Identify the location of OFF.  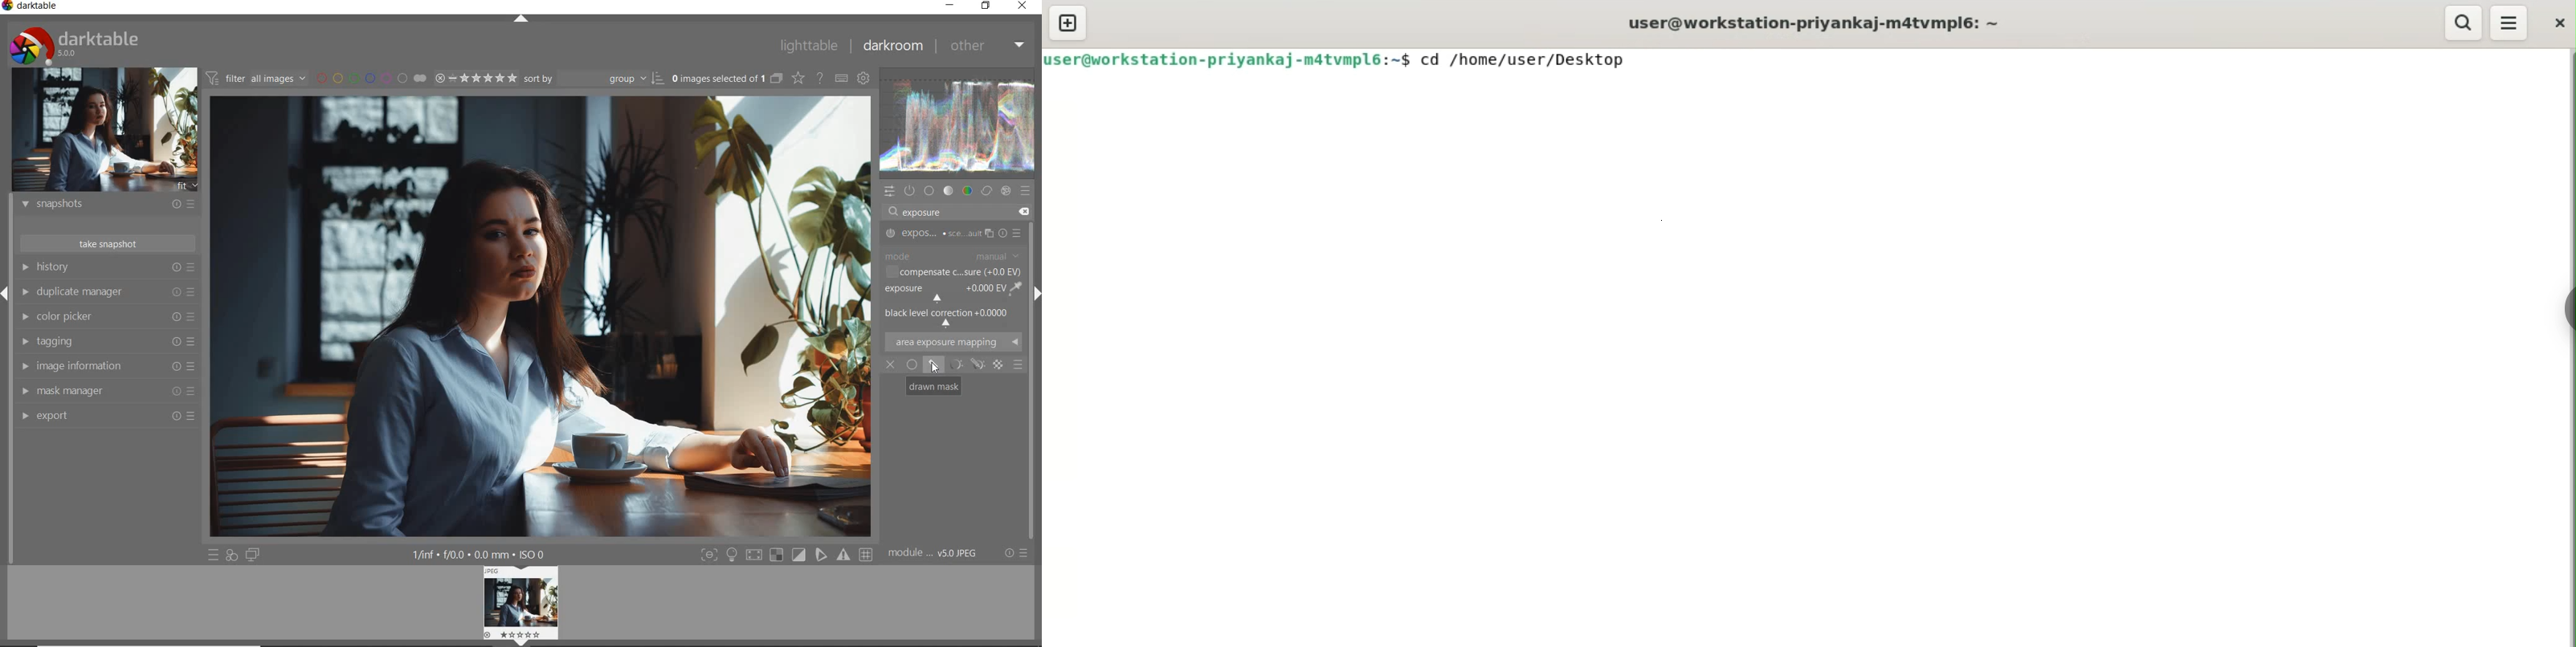
(890, 366).